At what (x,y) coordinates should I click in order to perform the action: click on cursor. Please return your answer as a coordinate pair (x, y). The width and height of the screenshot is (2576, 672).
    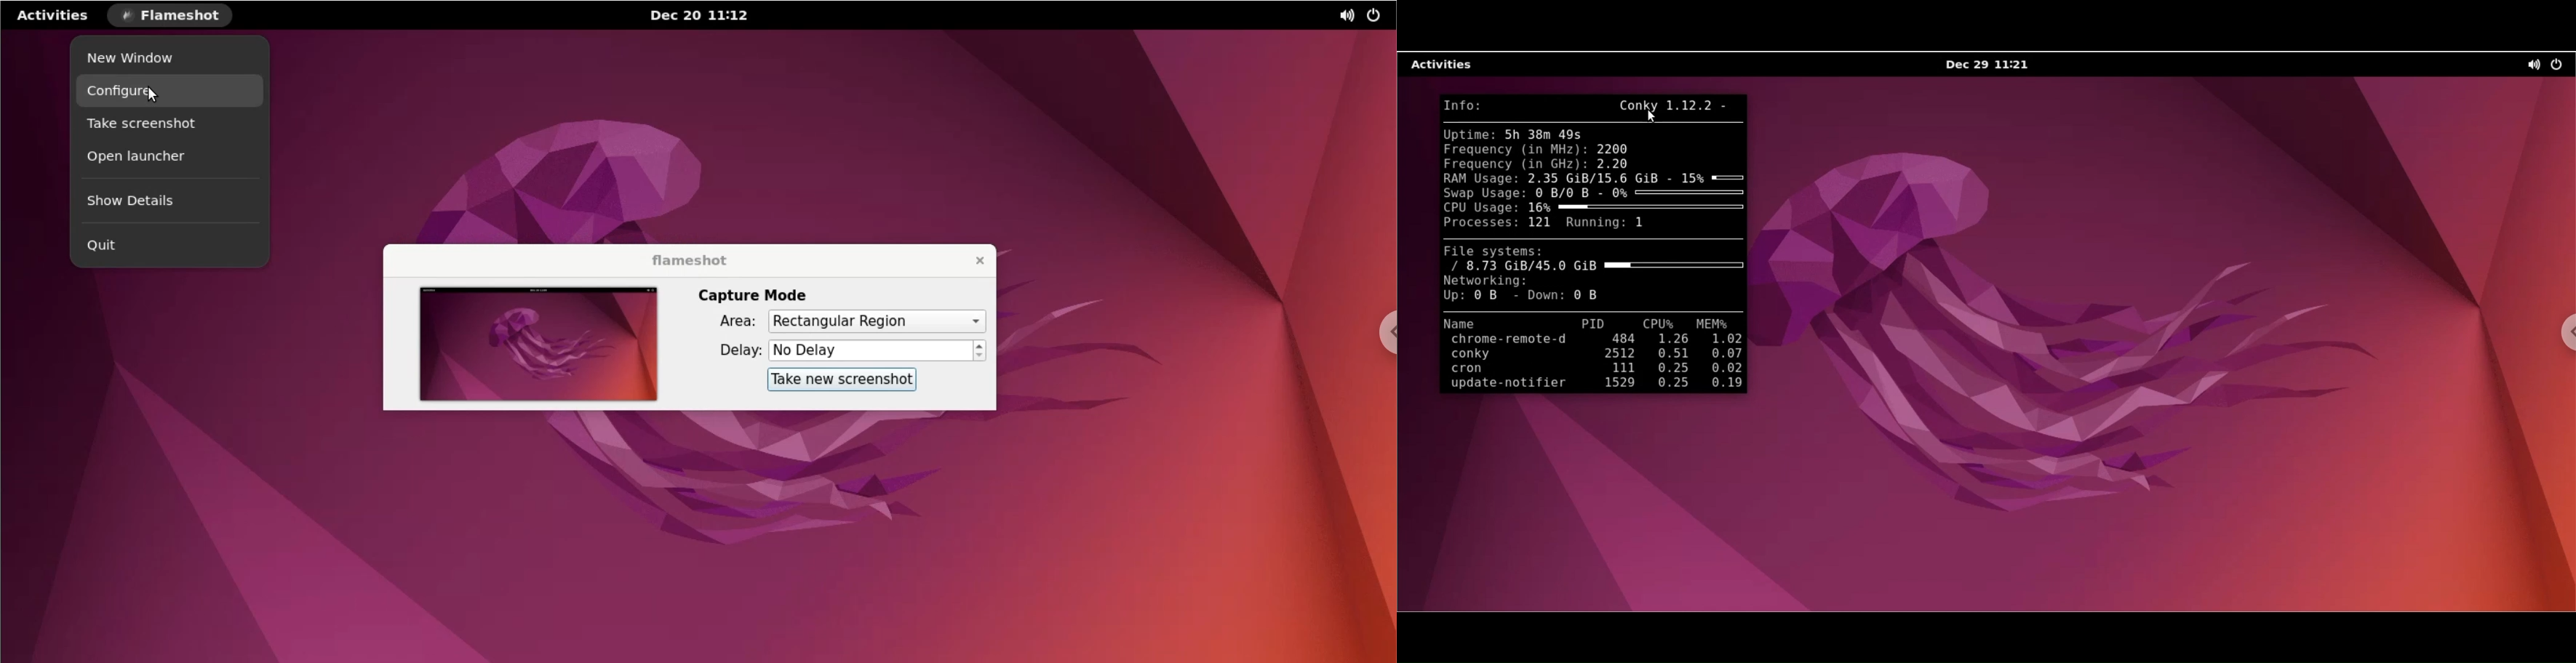
    Looking at the image, I should click on (151, 95).